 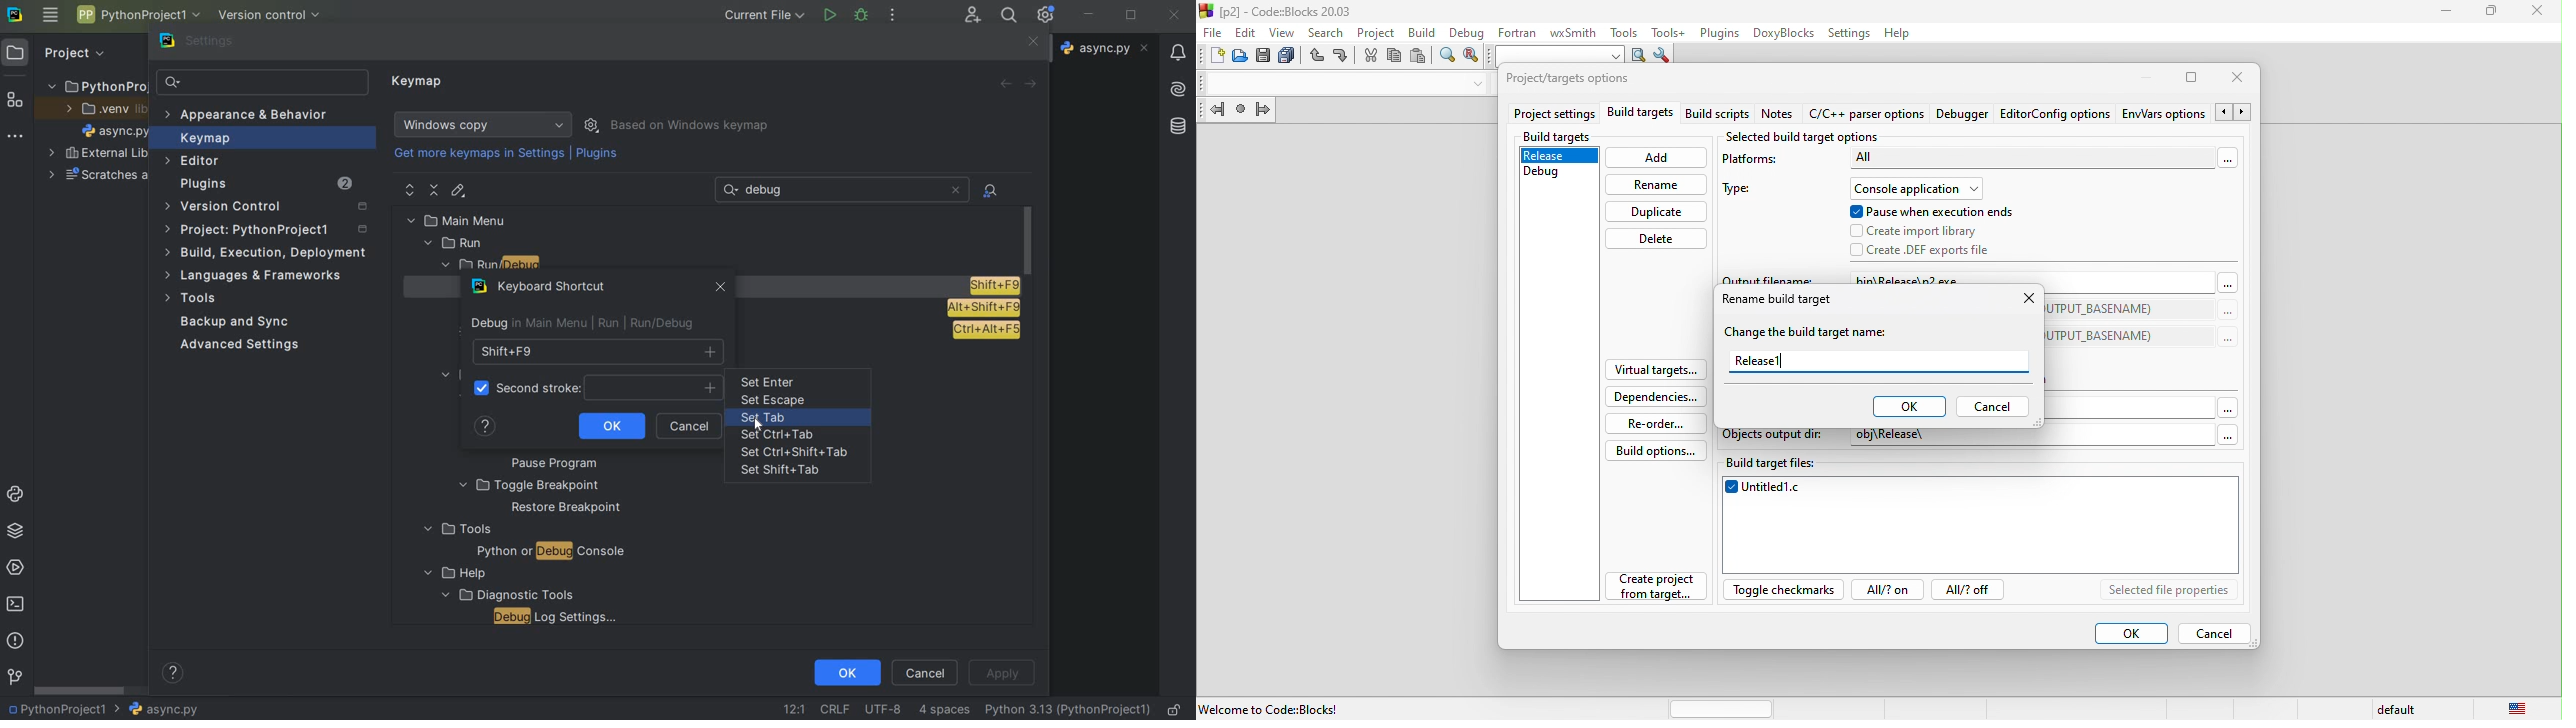 What do you see at coordinates (1419, 31) in the screenshot?
I see `build` at bounding box center [1419, 31].